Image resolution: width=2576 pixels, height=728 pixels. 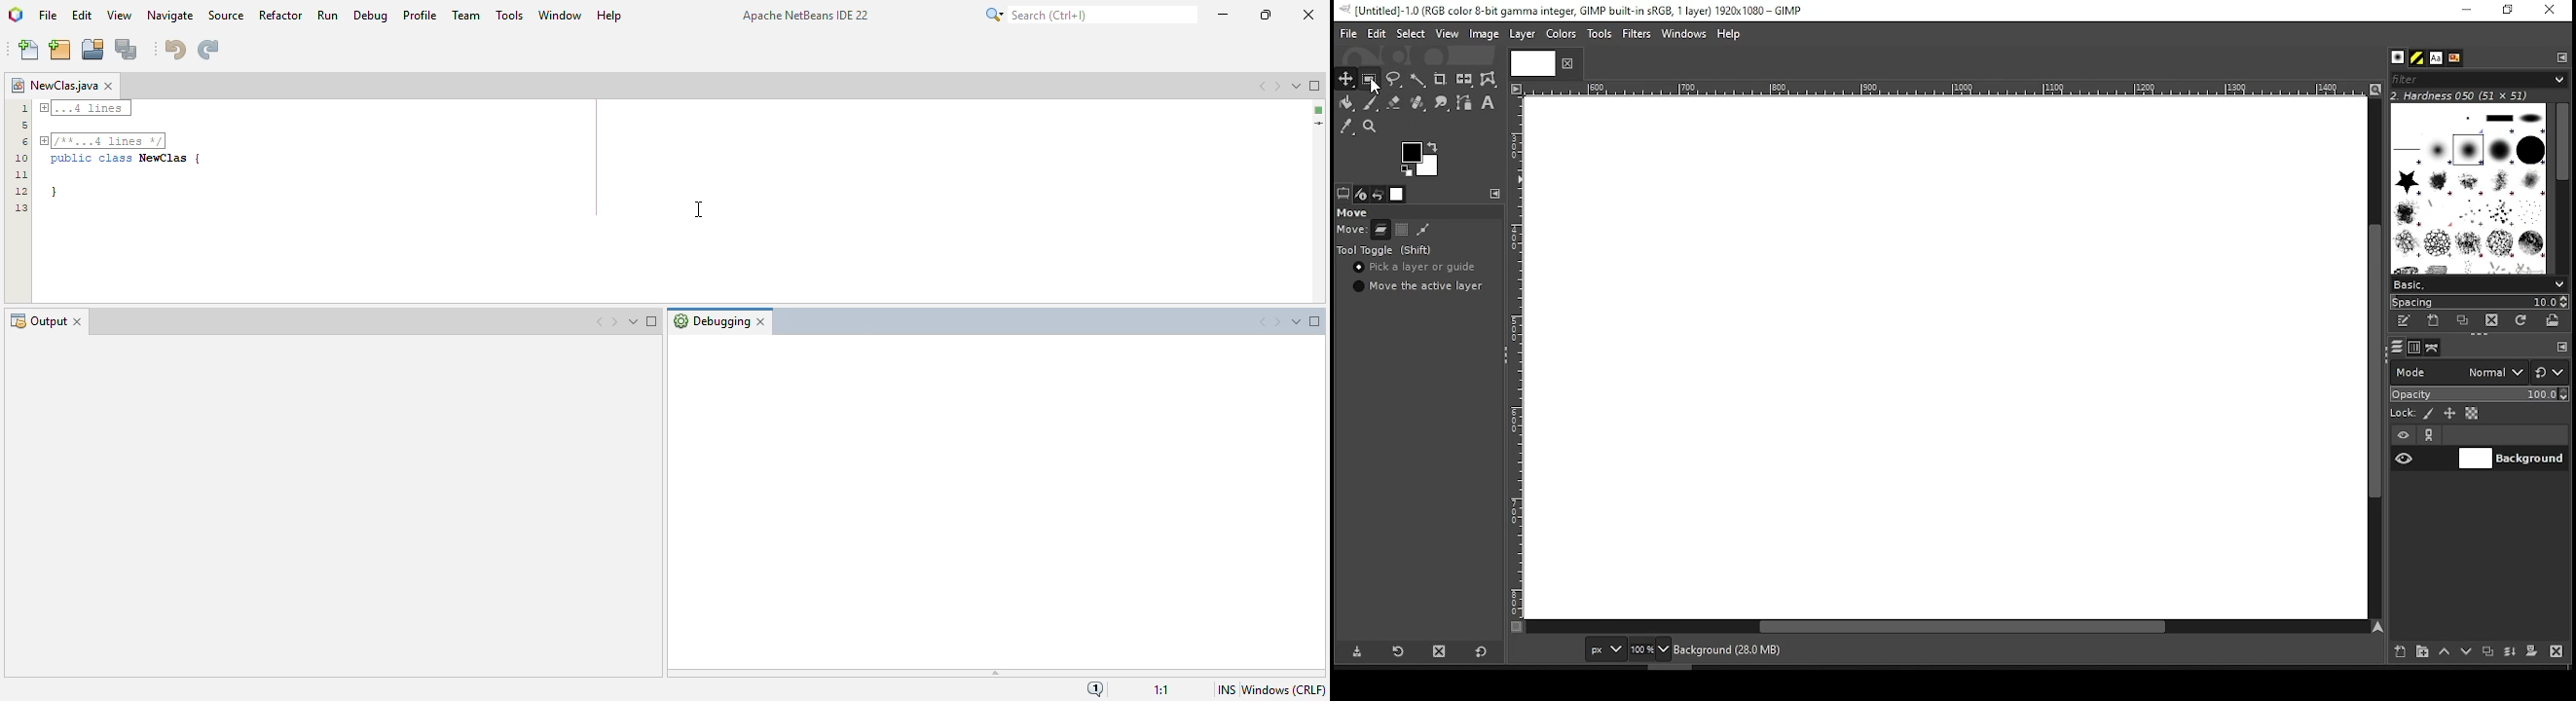 What do you see at coordinates (1393, 102) in the screenshot?
I see `eraser tool` at bounding box center [1393, 102].